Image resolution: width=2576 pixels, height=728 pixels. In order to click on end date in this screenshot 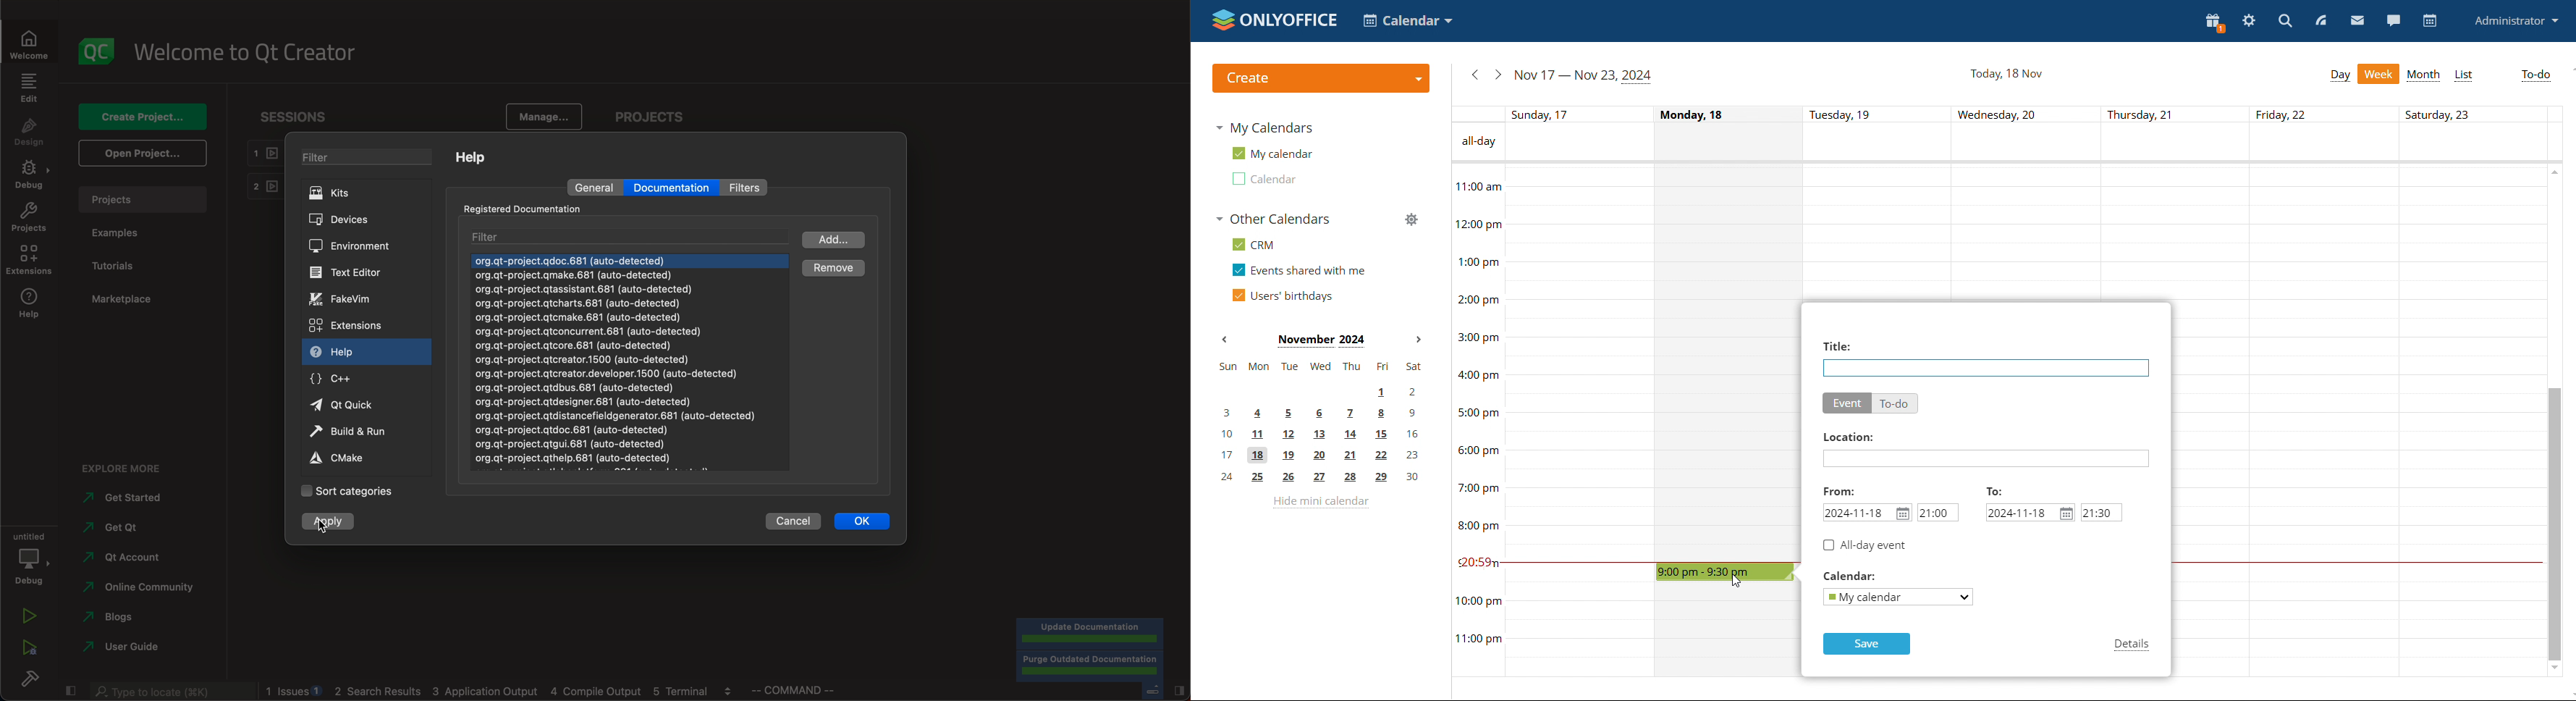, I will do `click(2030, 513)`.